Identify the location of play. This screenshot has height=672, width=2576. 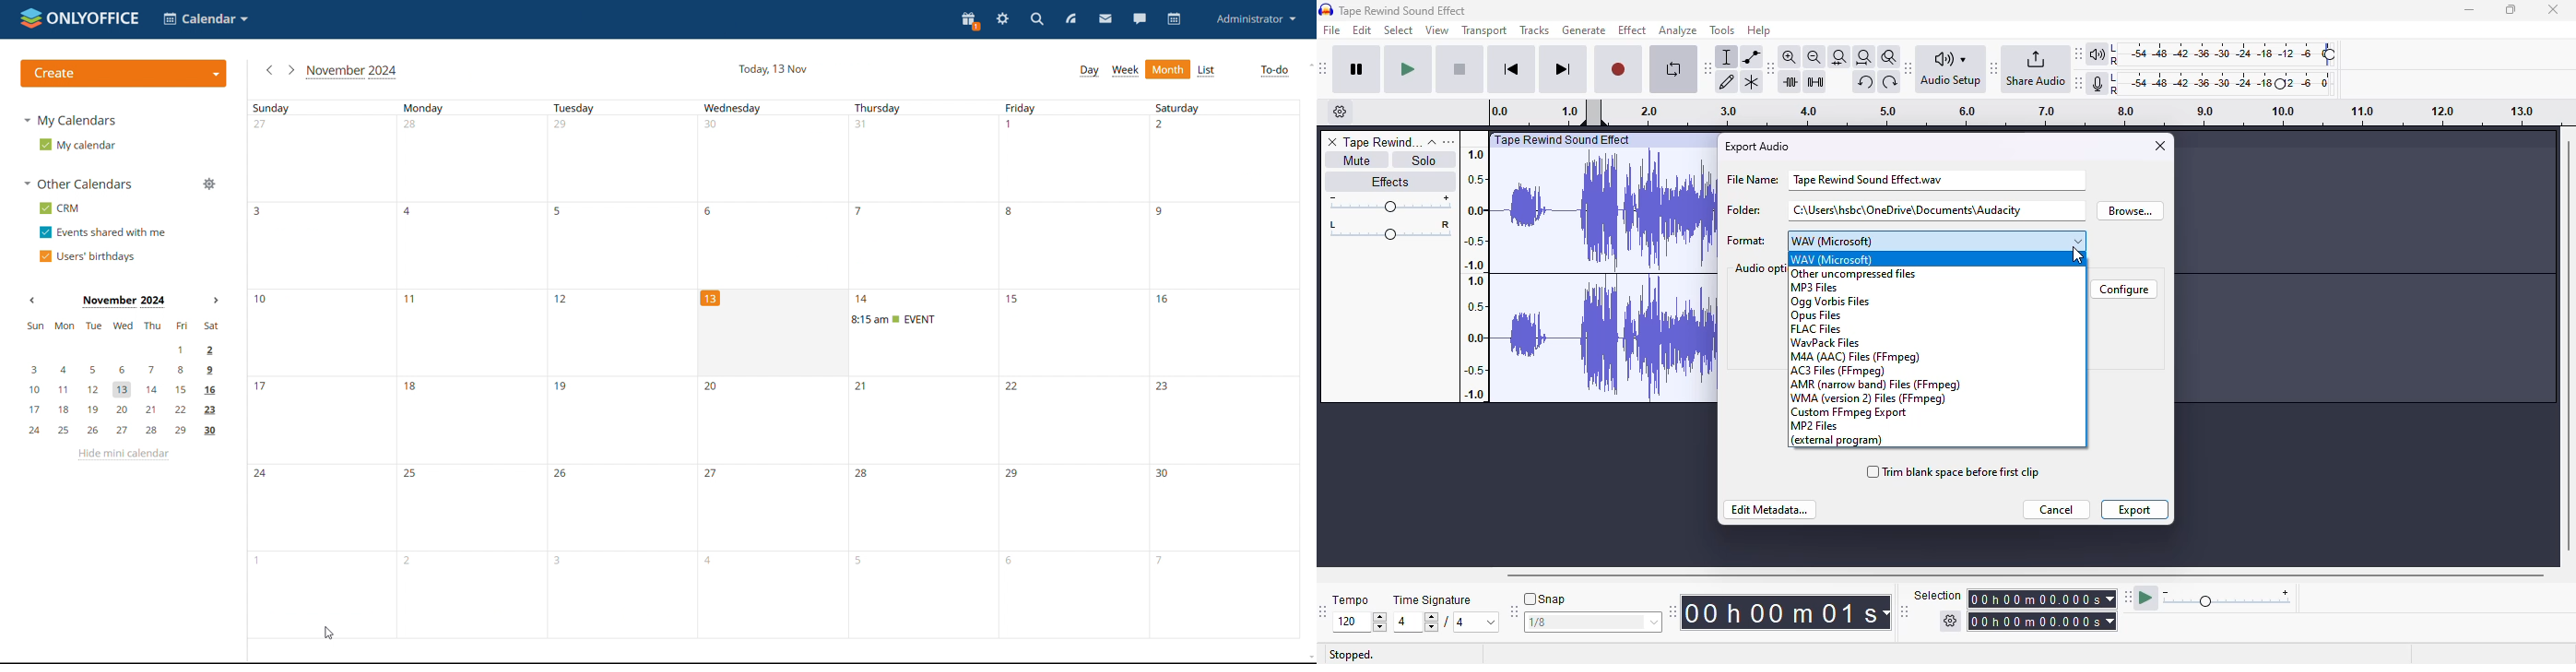
(1409, 71).